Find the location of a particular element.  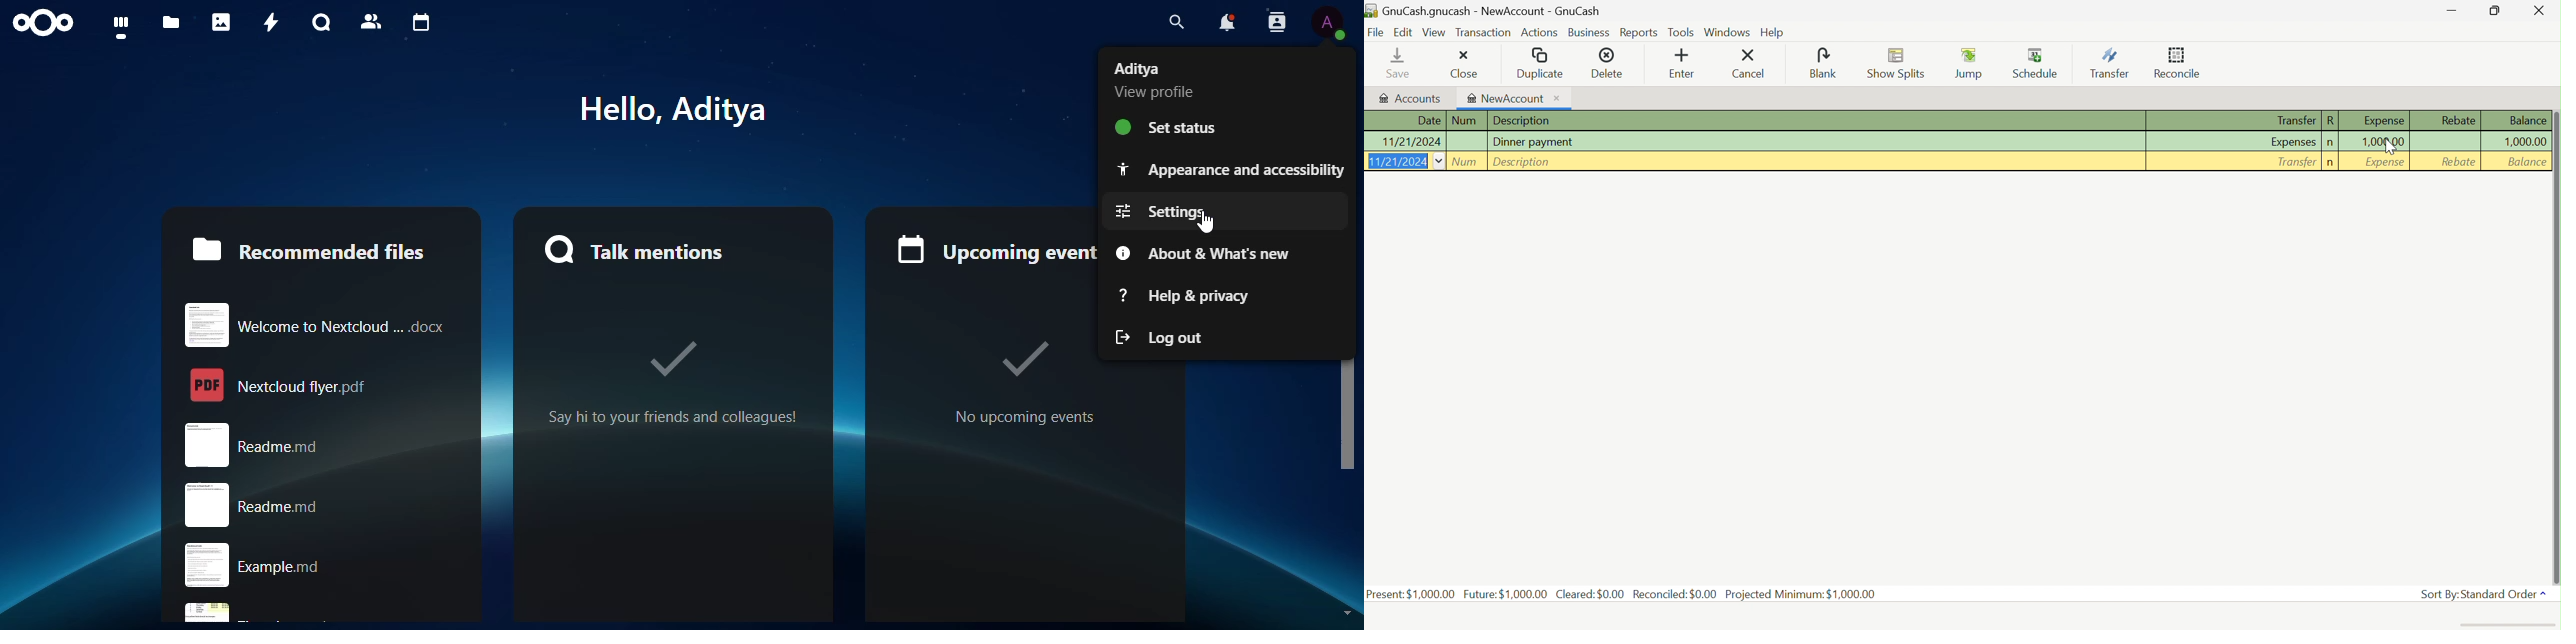

Close is located at coordinates (1460, 64).